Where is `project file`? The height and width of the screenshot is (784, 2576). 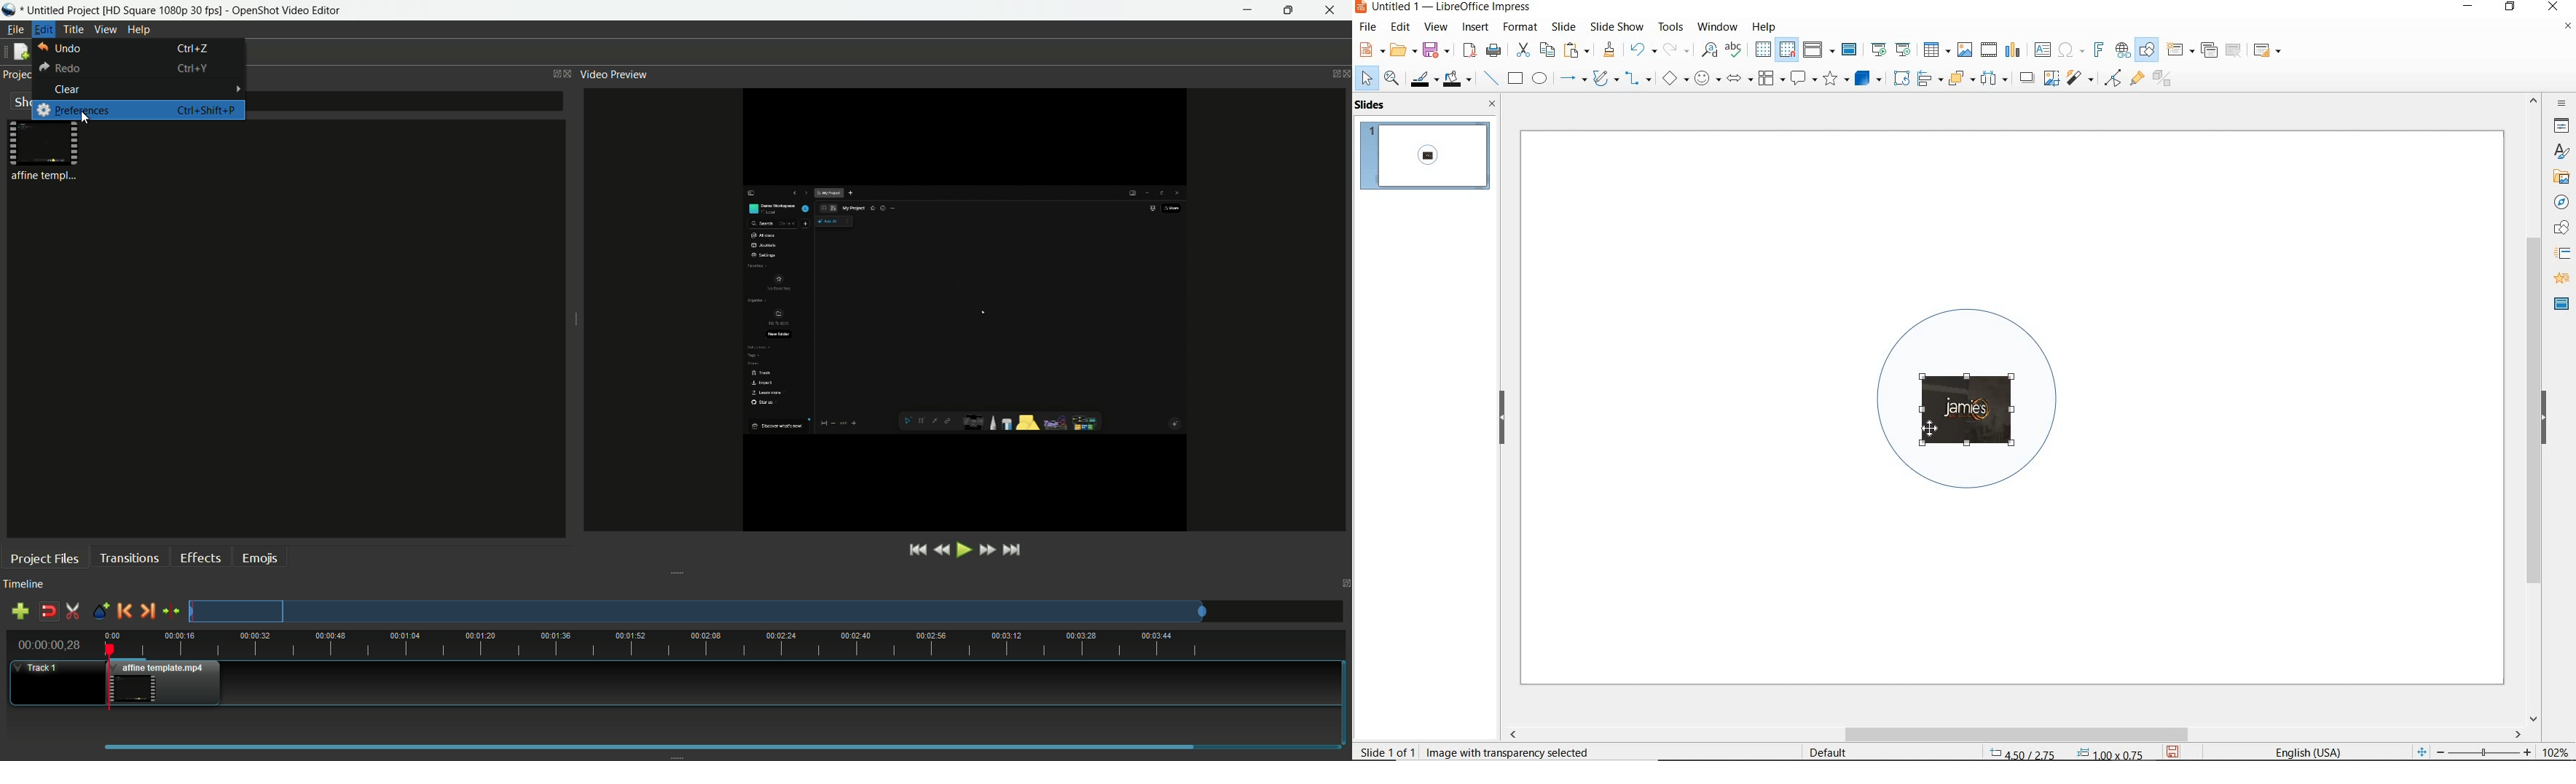 project file is located at coordinates (46, 154).